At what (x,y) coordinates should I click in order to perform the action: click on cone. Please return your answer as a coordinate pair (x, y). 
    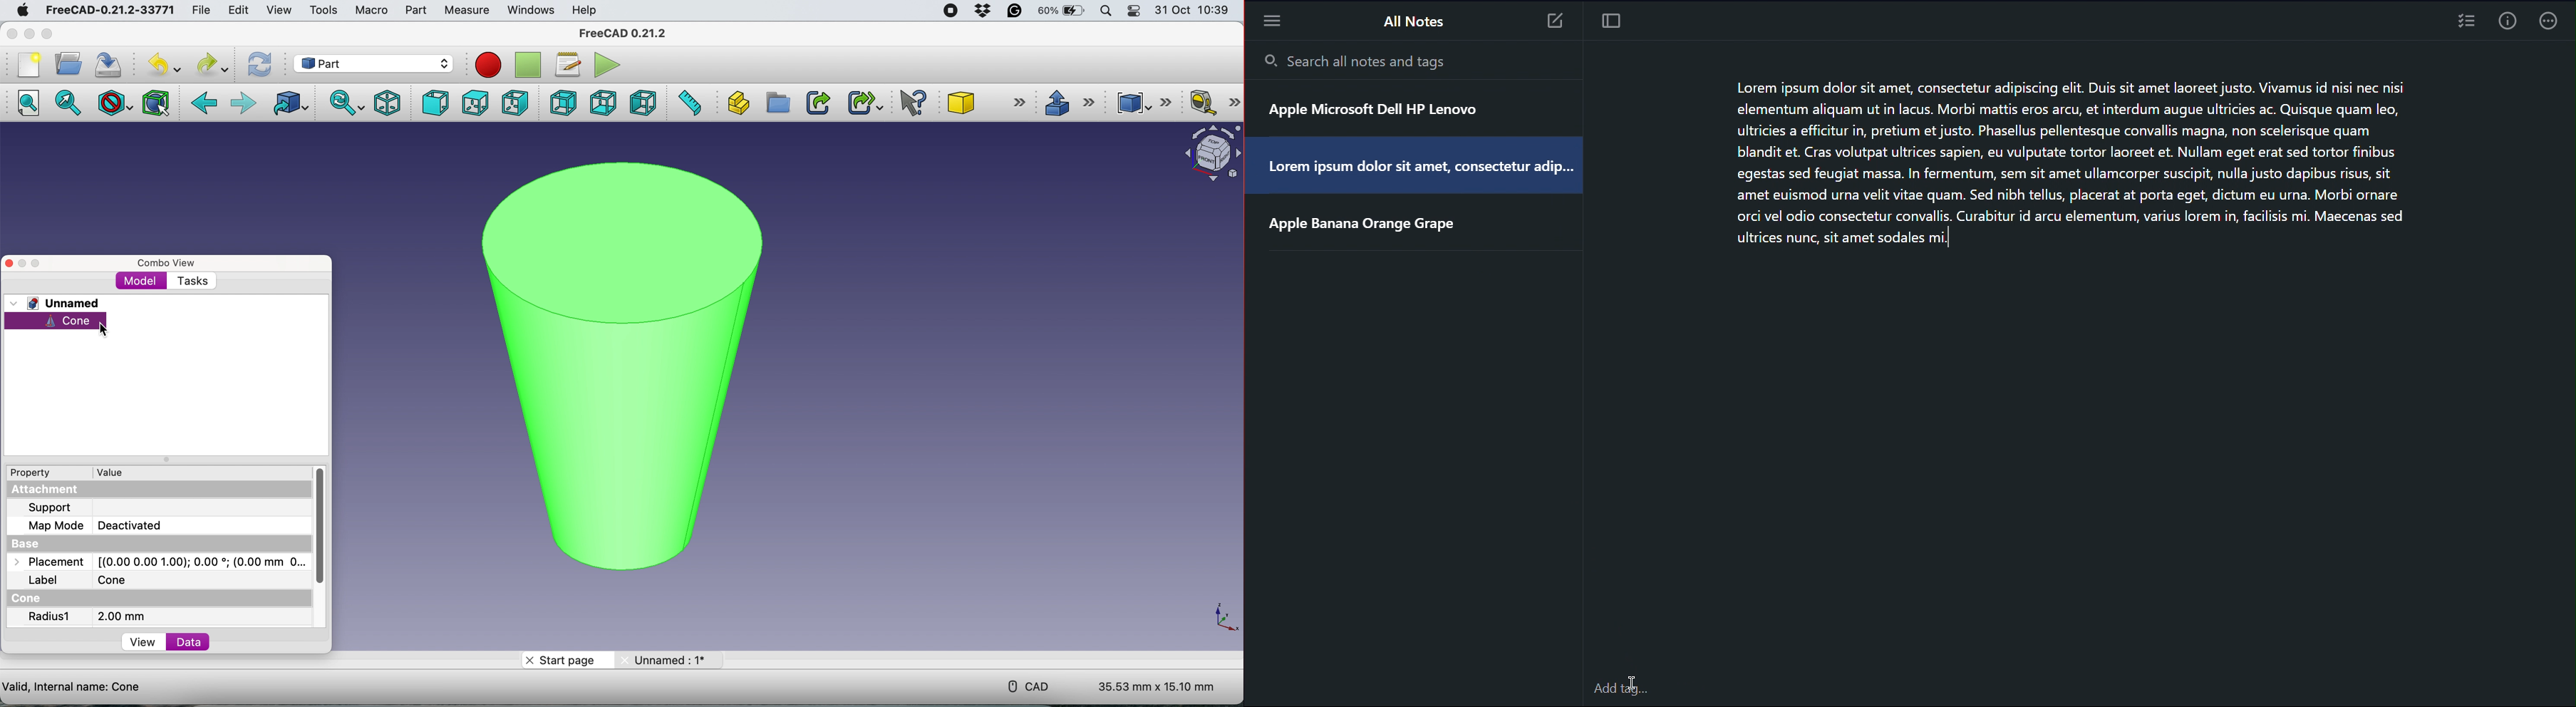
    Looking at the image, I should click on (615, 359).